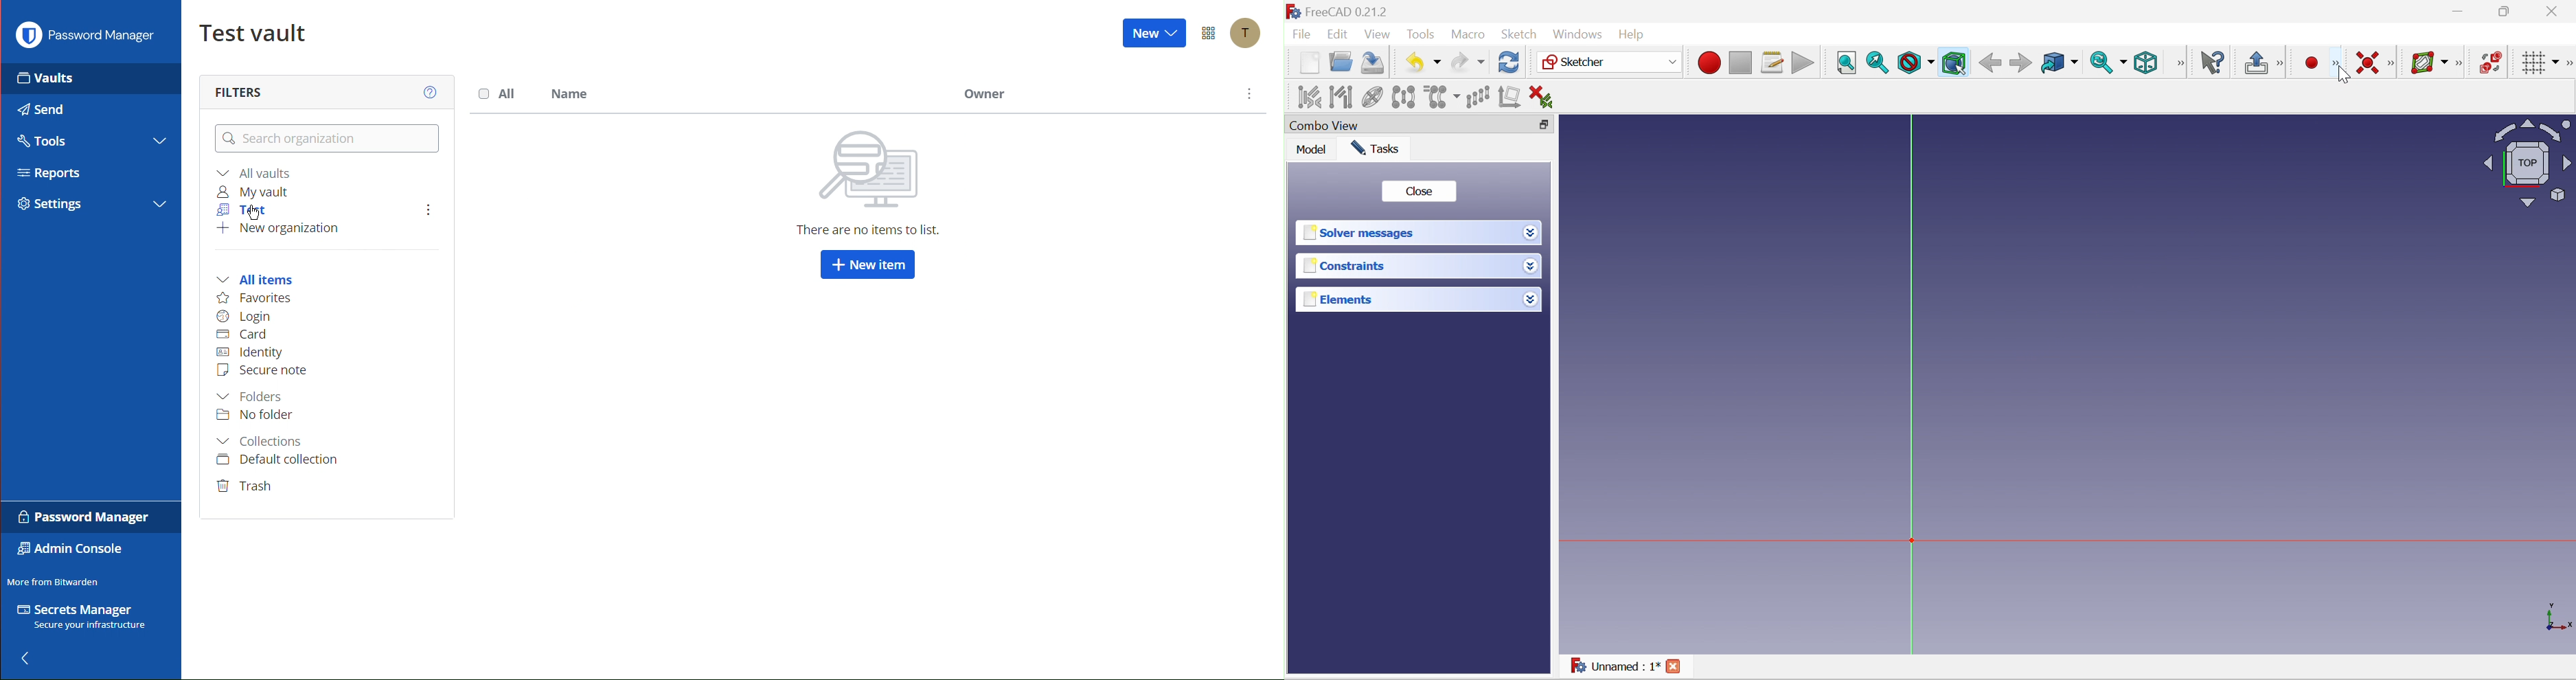  Describe the element at coordinates (984, 97) in the screenshot. I see `Owner` at that location.